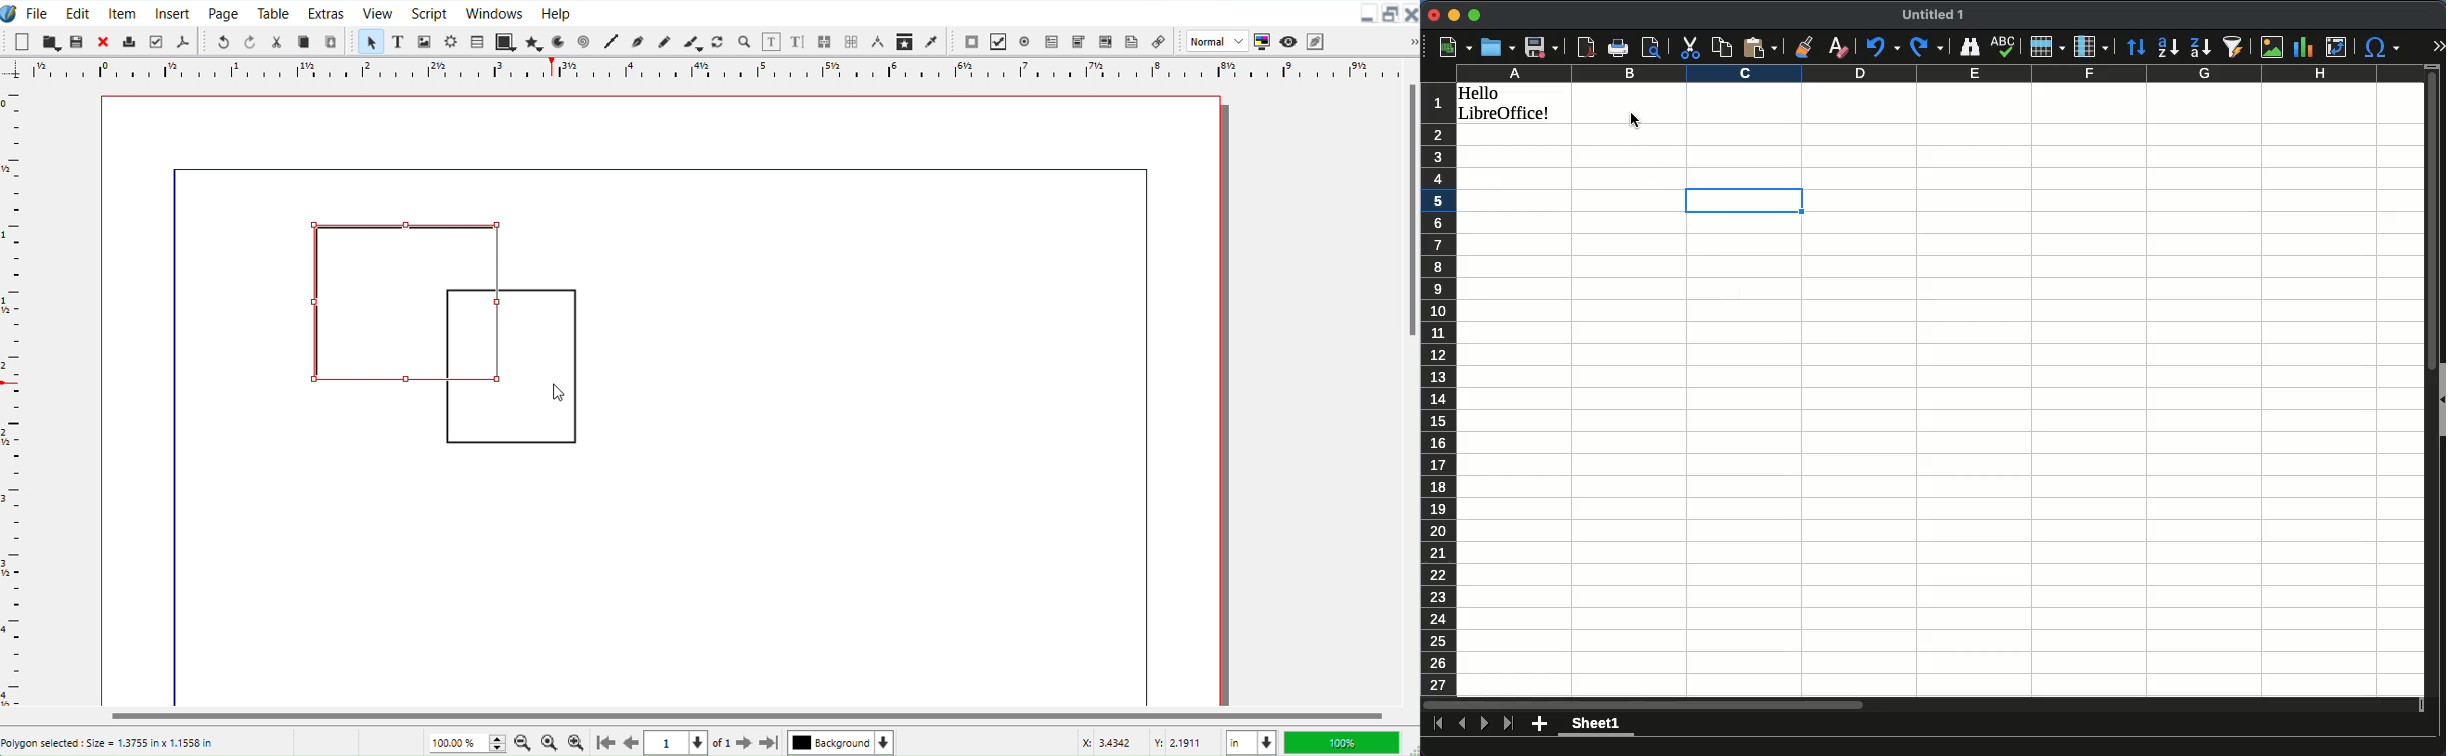  I want to click on page preview, so click(1653, 48).